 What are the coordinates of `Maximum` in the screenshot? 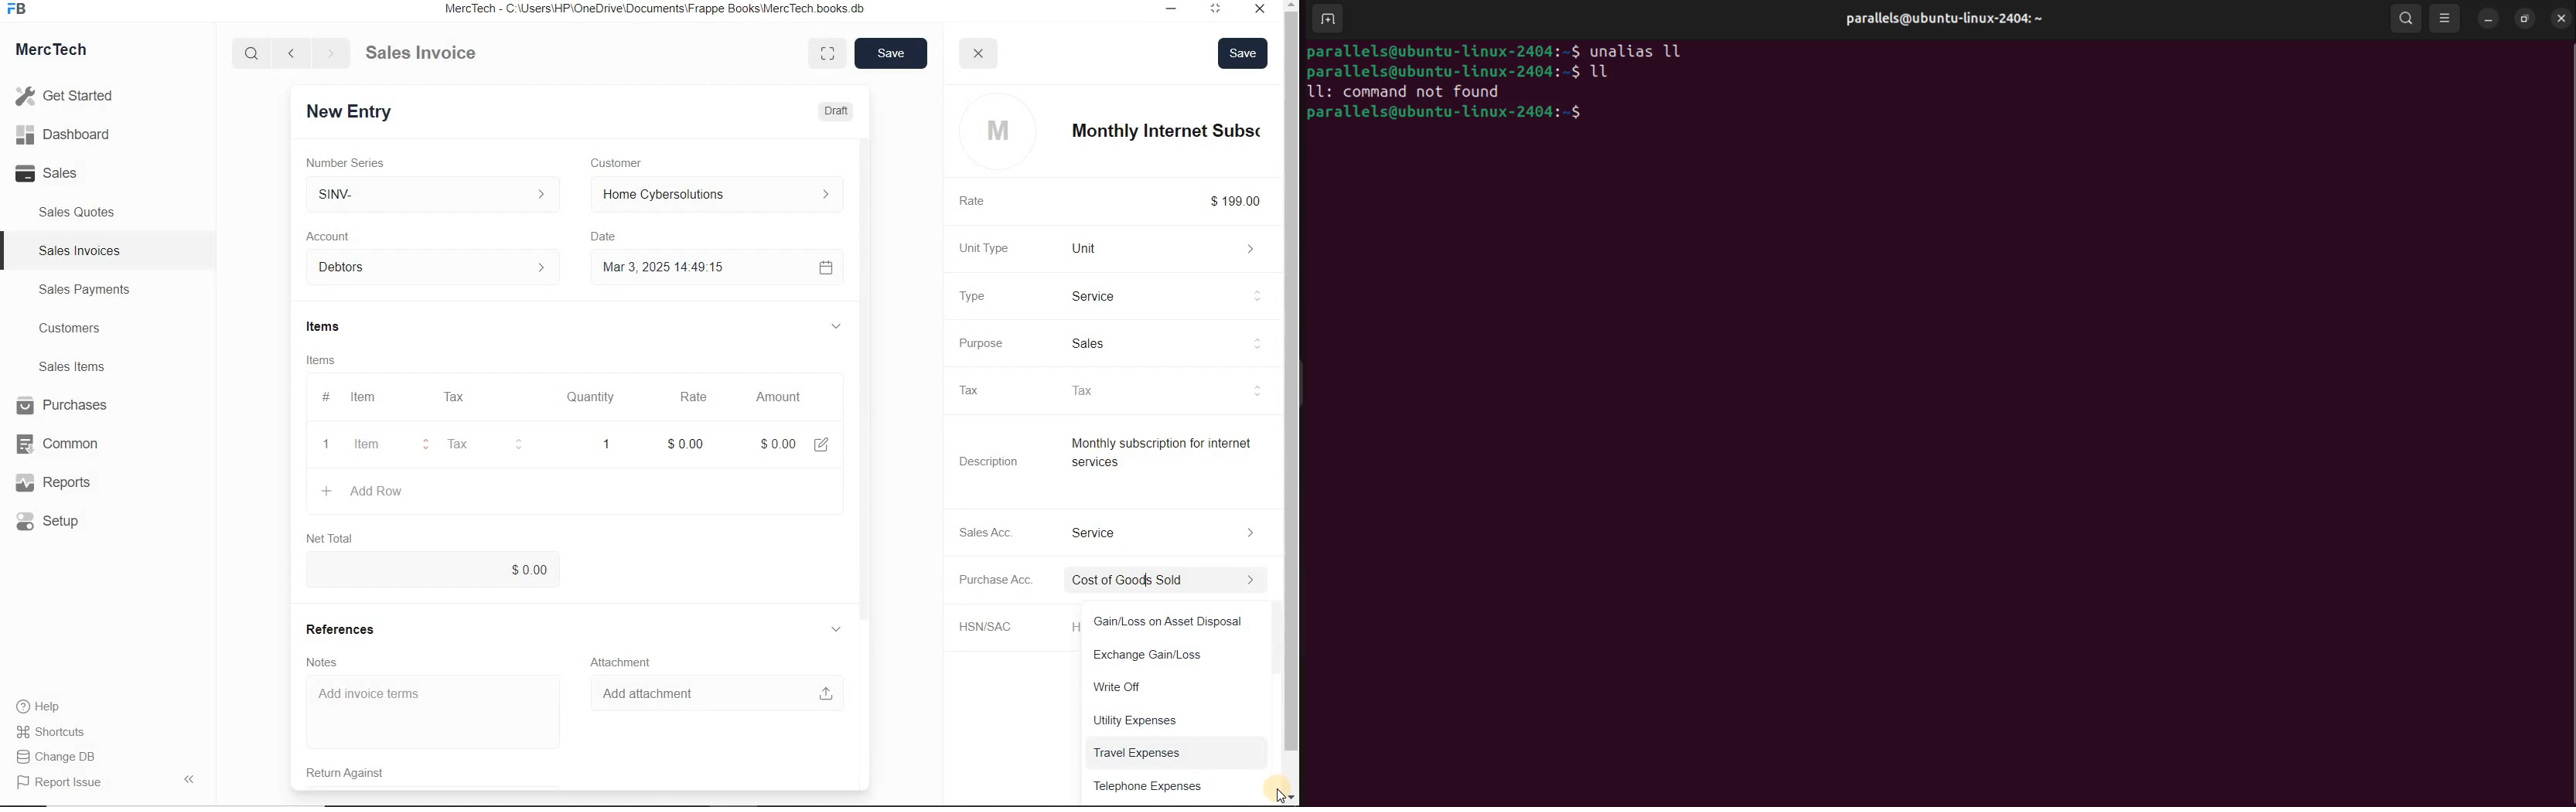 It's located at (1223, 11).